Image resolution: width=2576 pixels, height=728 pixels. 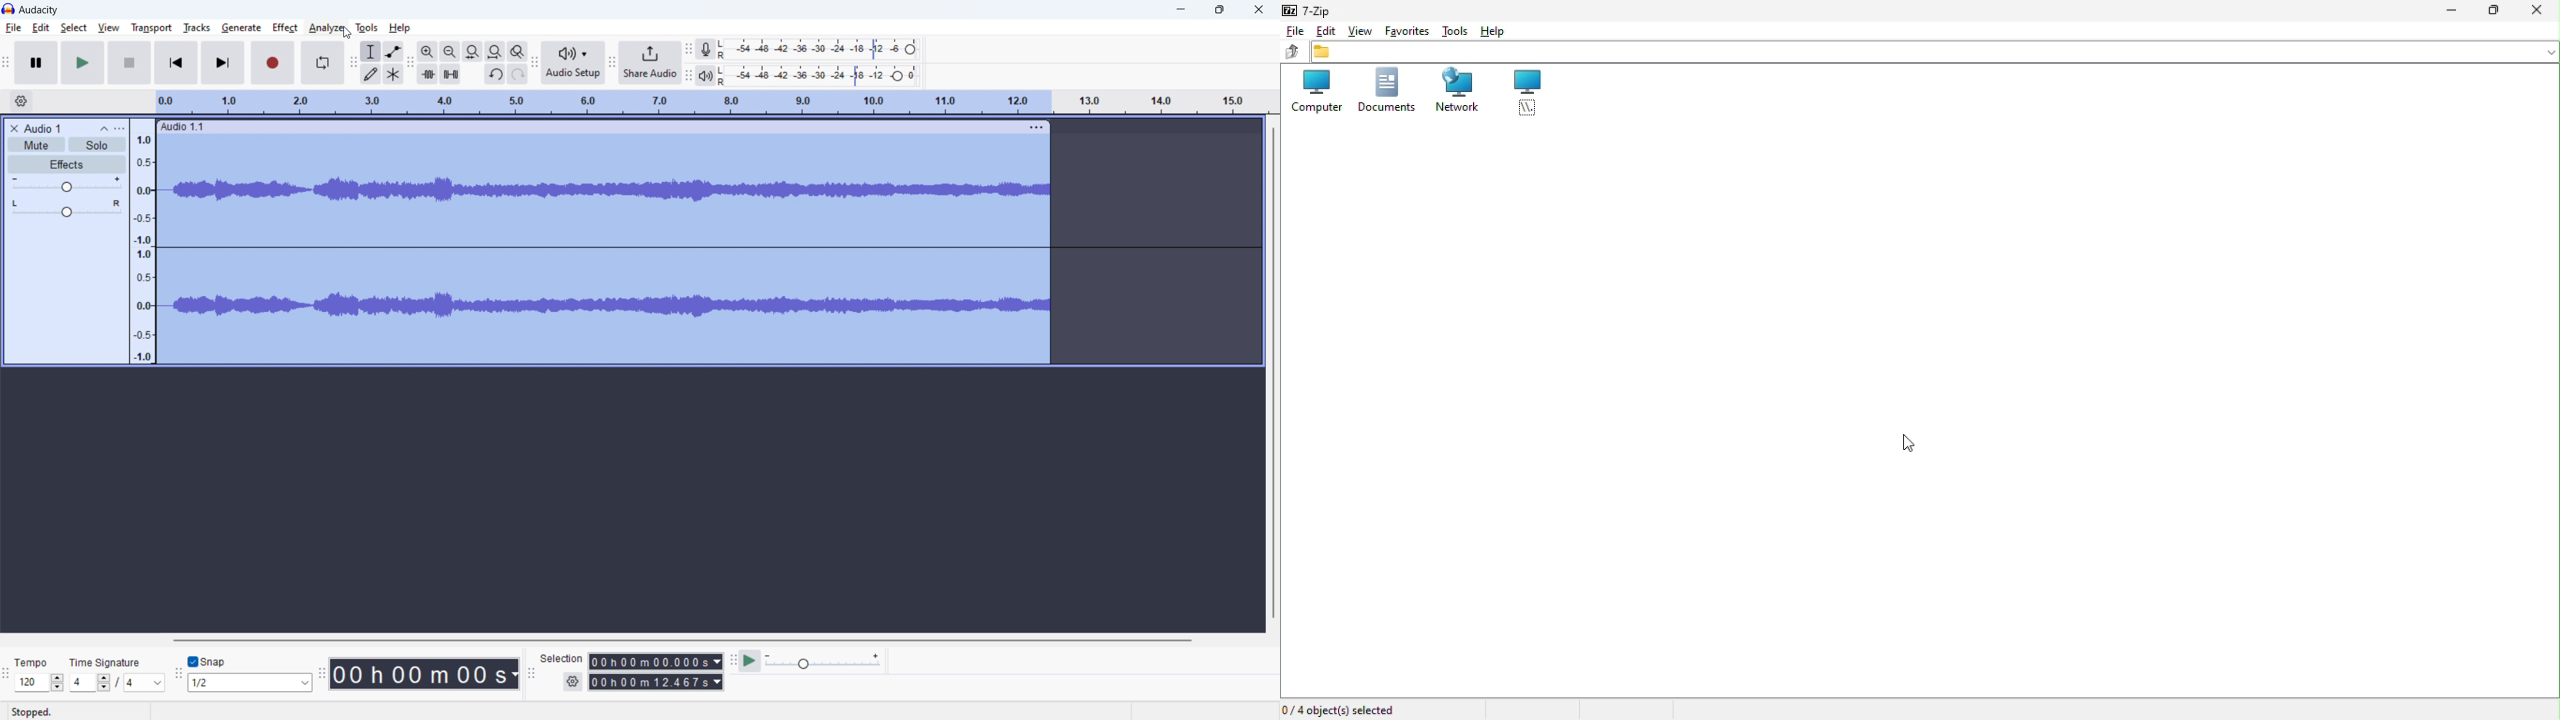 What do you see at coordinates (424, 673) in the screenshot?
I see `time stamp` at bounding box center [424, 673].